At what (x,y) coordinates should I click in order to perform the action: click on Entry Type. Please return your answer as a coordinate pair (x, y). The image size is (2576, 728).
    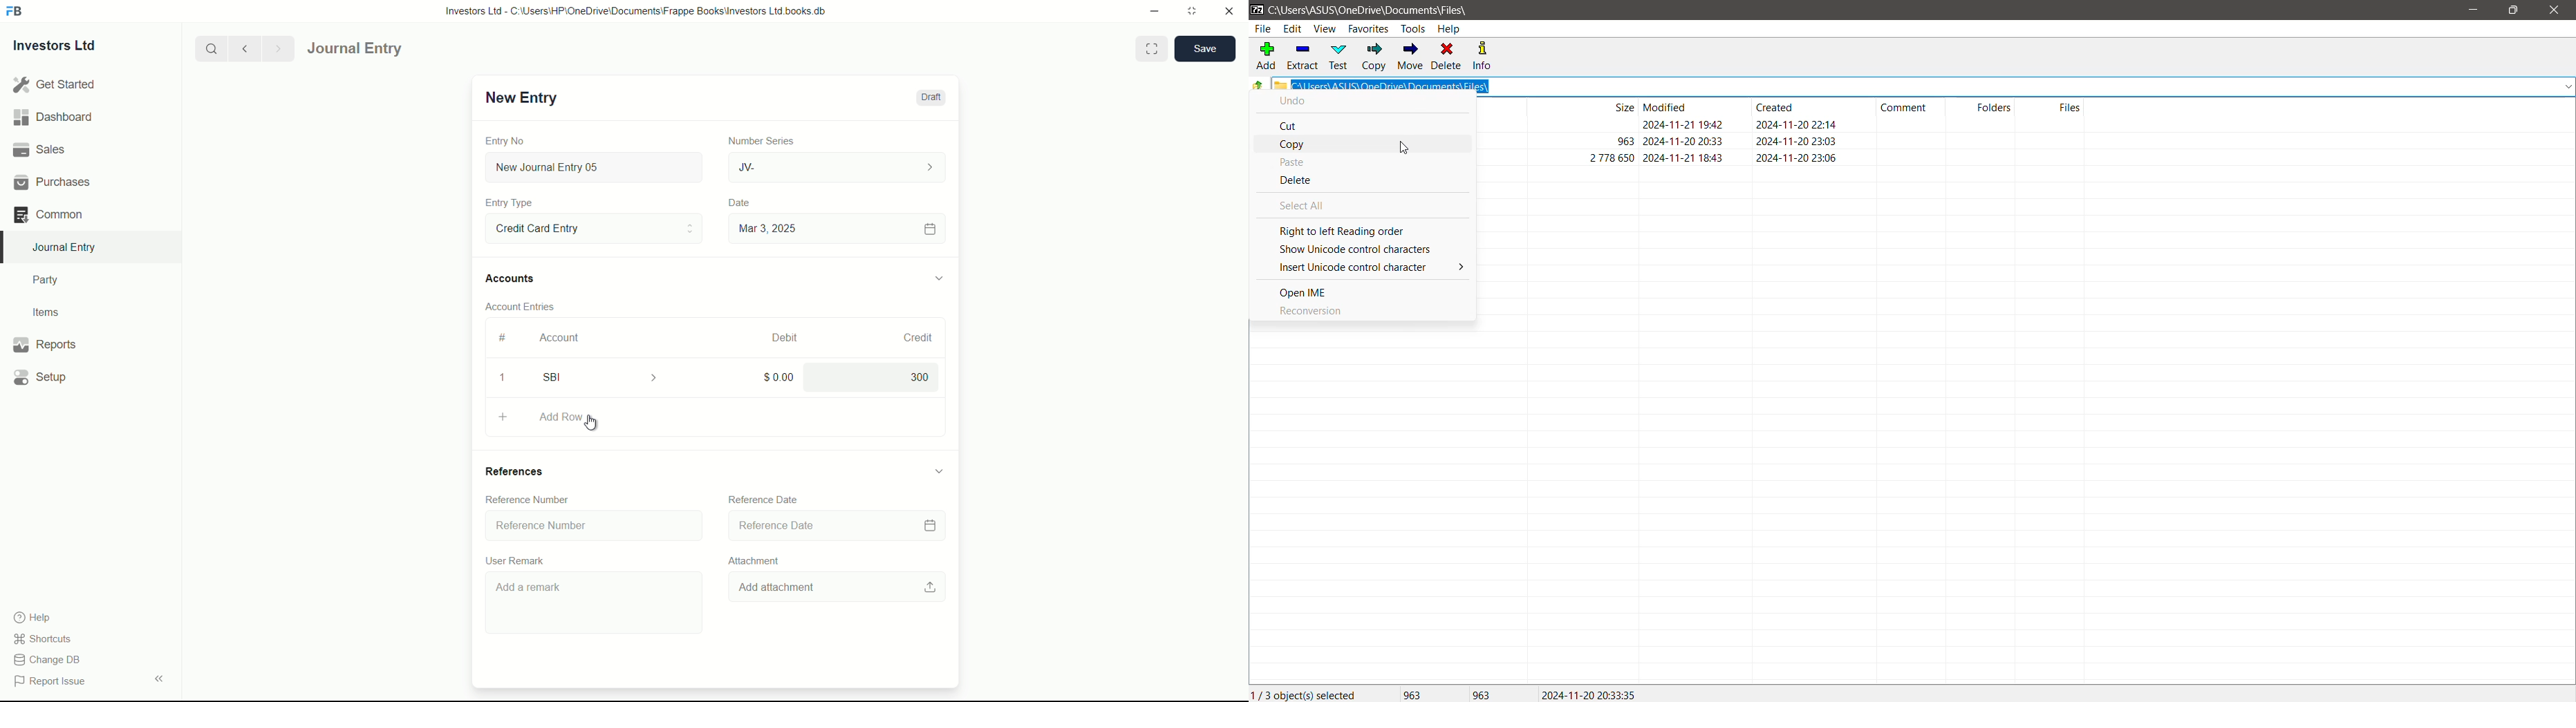
    Looking at the image, I should click on (593, 228).